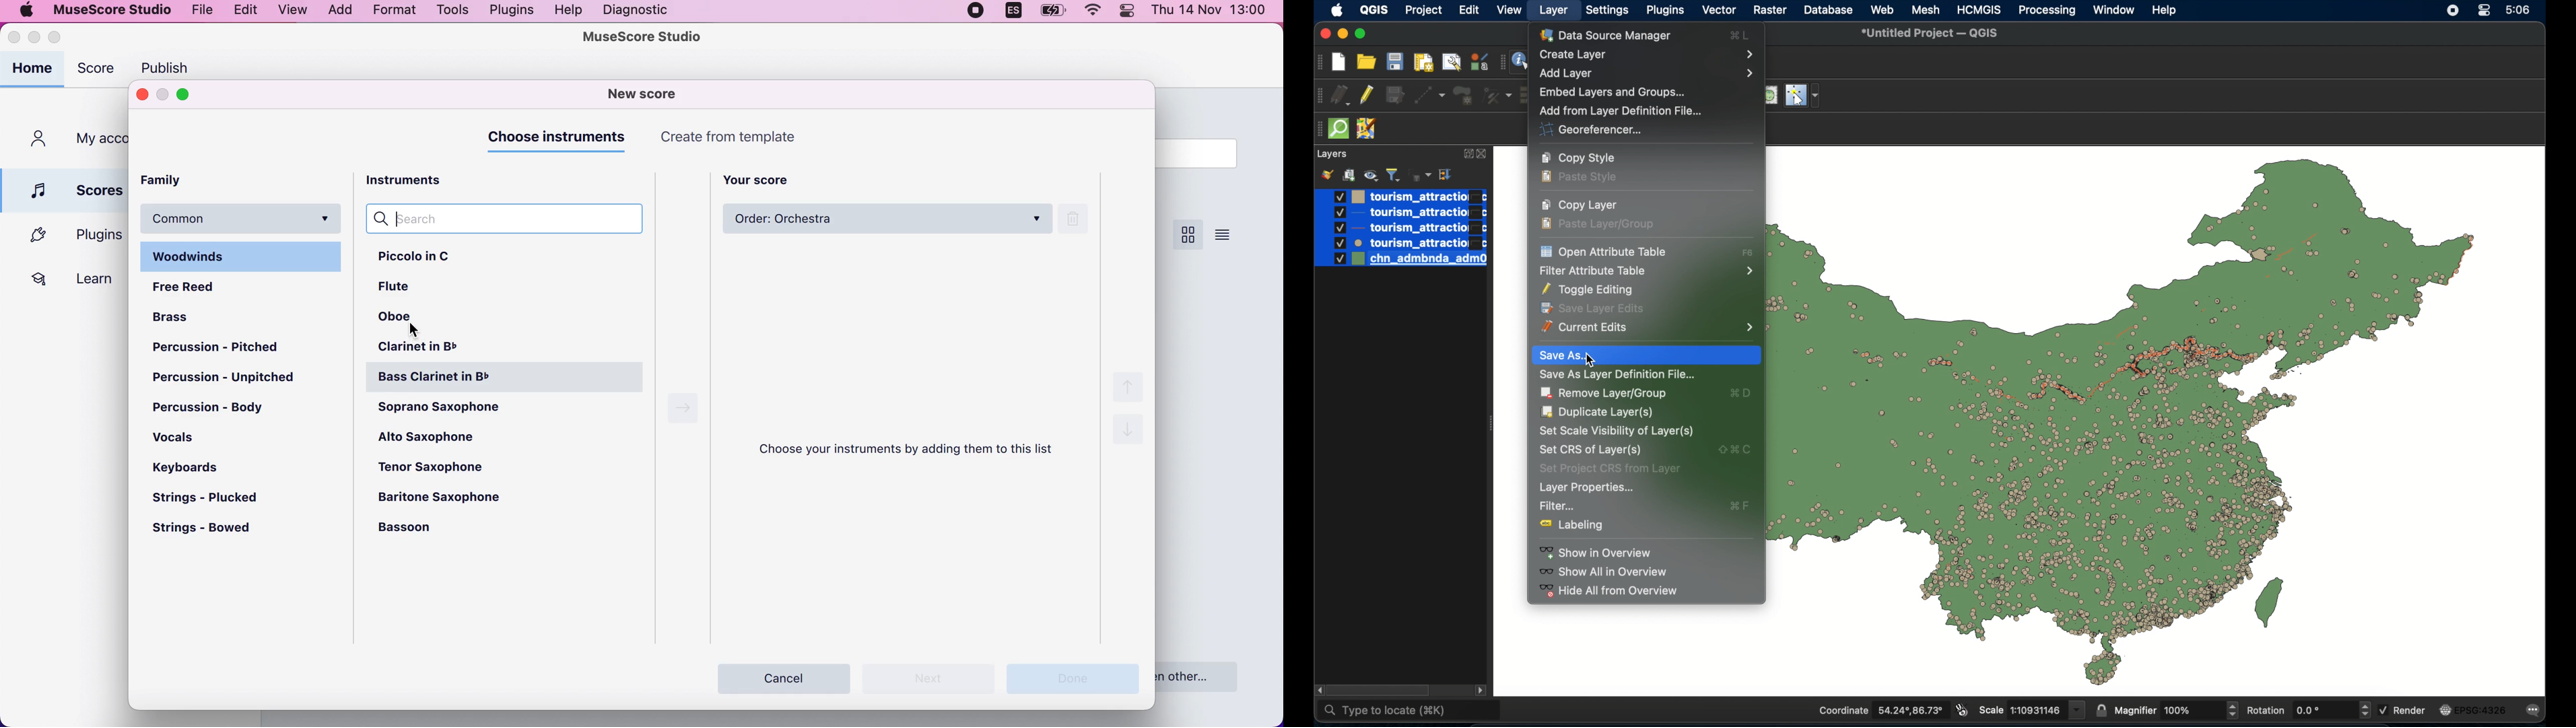  I want to click on add from layer definition file, so click(1623, 111).